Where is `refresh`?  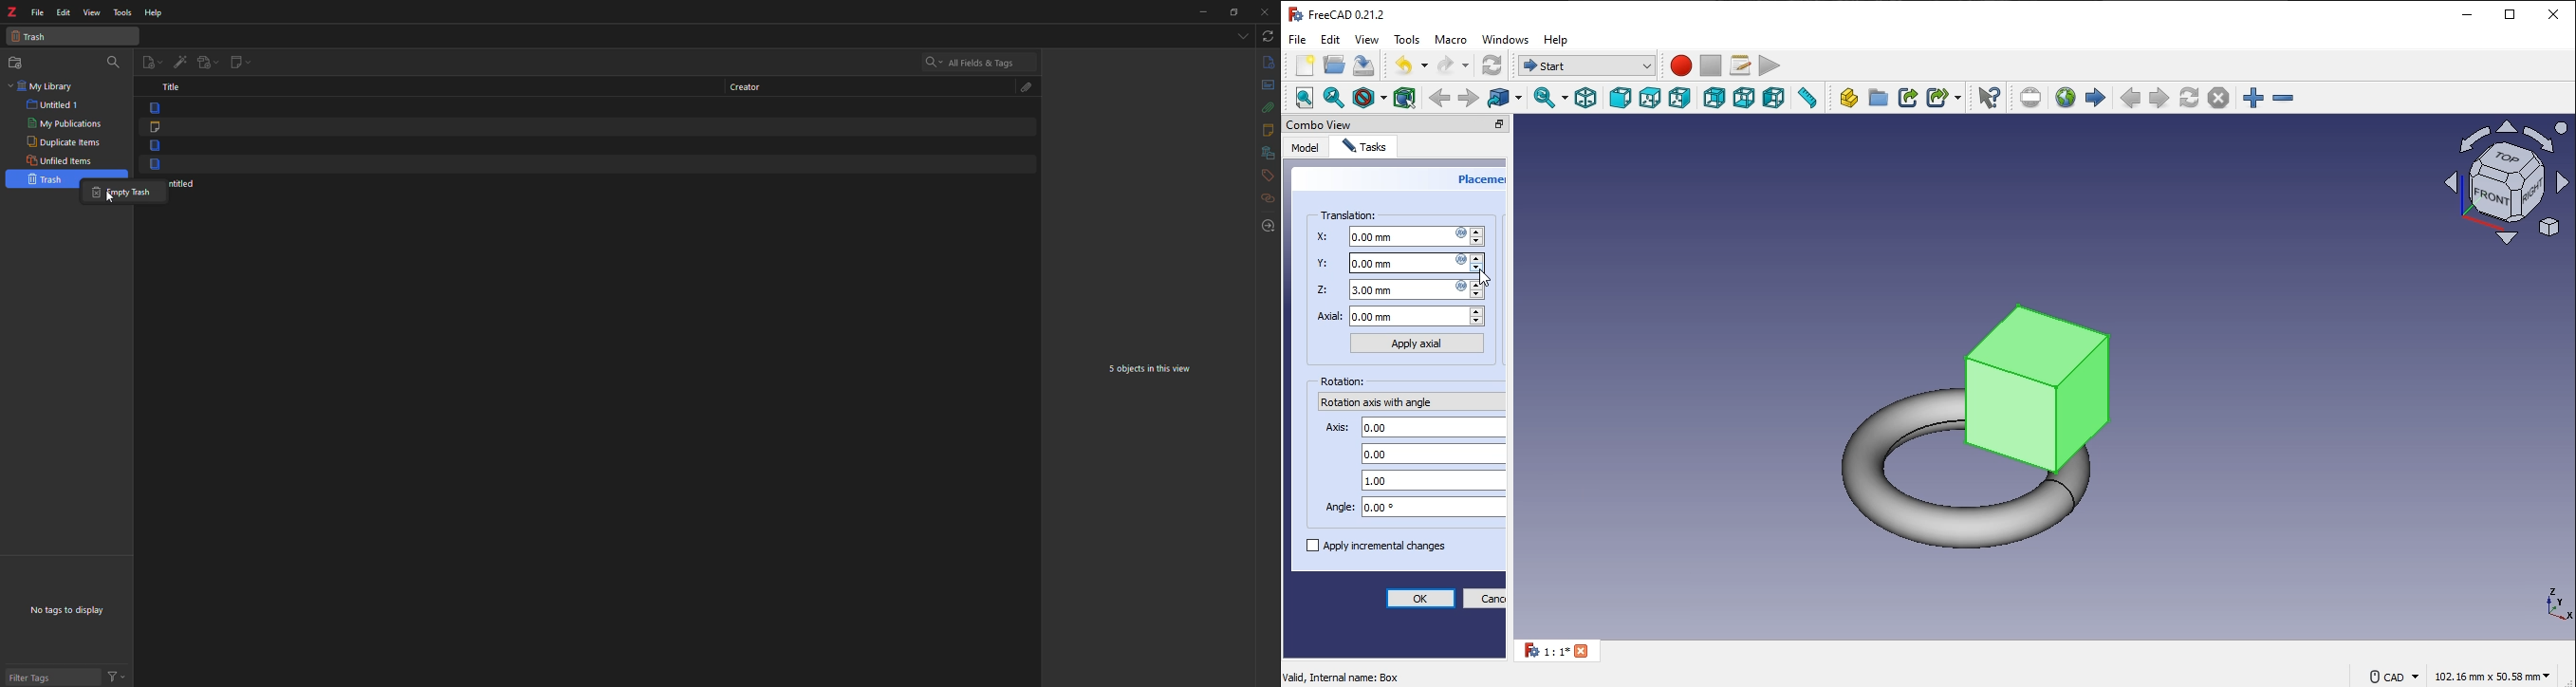
refresh is located at coordinates (2191, 97).